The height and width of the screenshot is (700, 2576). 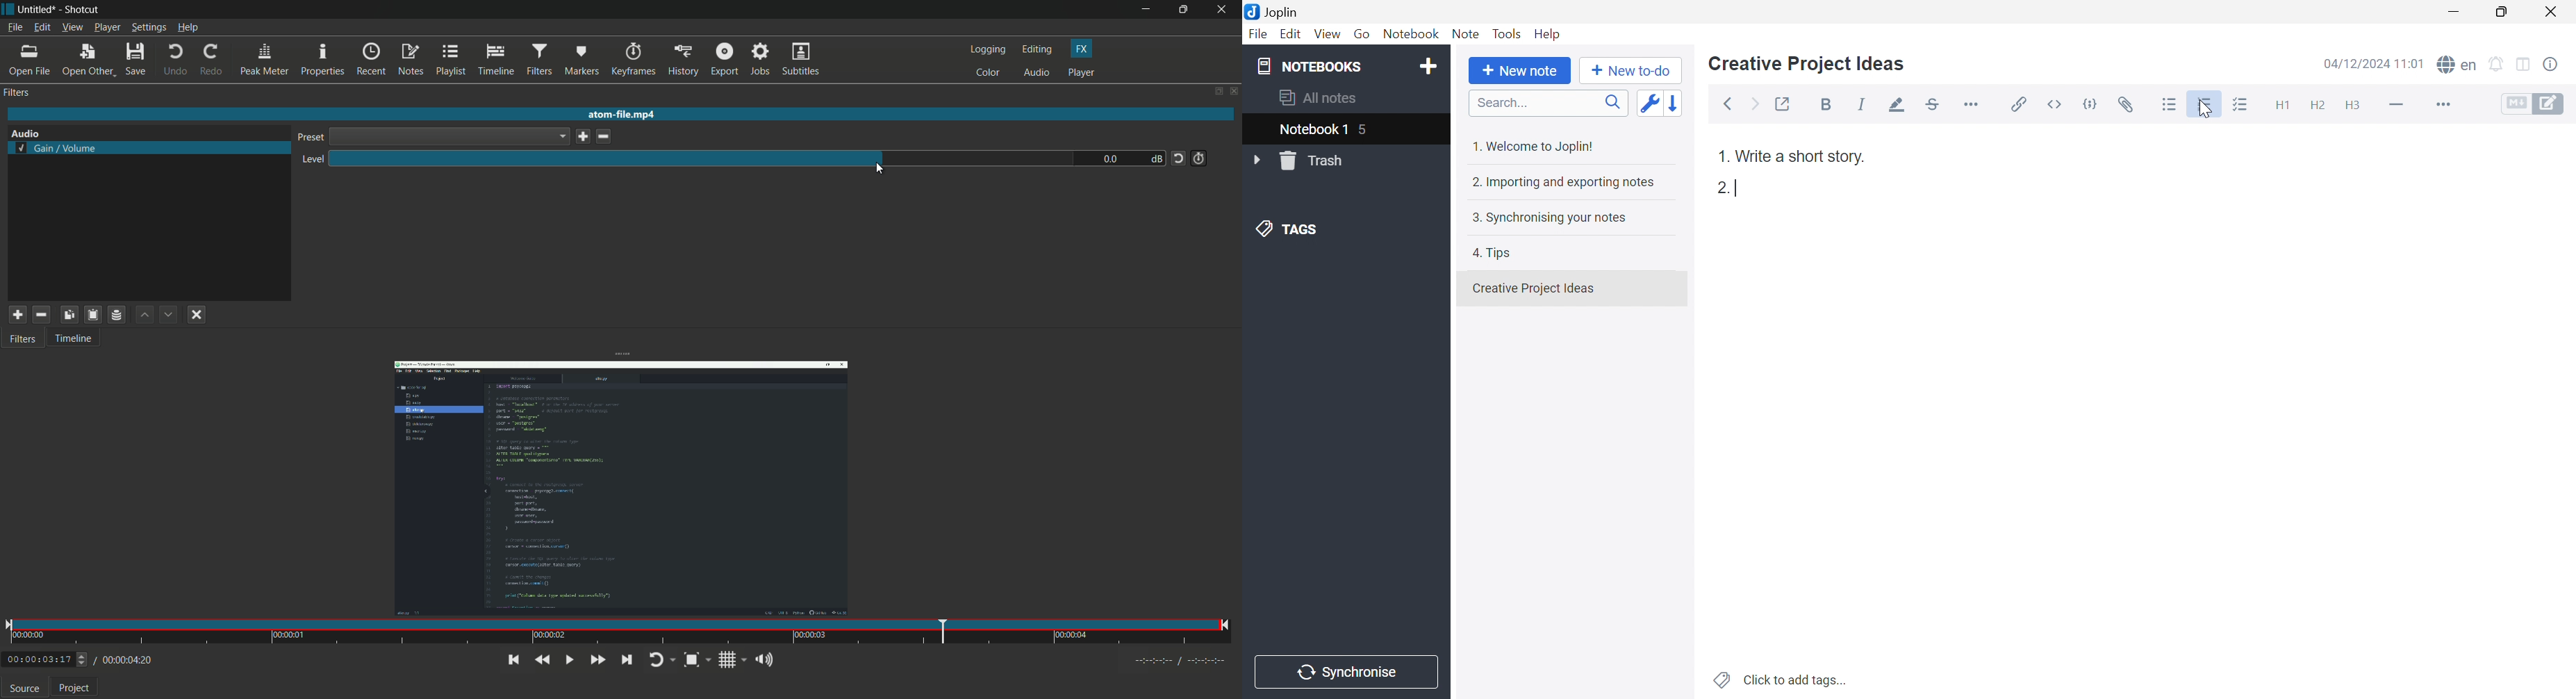 What do you see at coordinates (987, 49) in the screenshot?
I see `logging` at bounding box center [987, 49].